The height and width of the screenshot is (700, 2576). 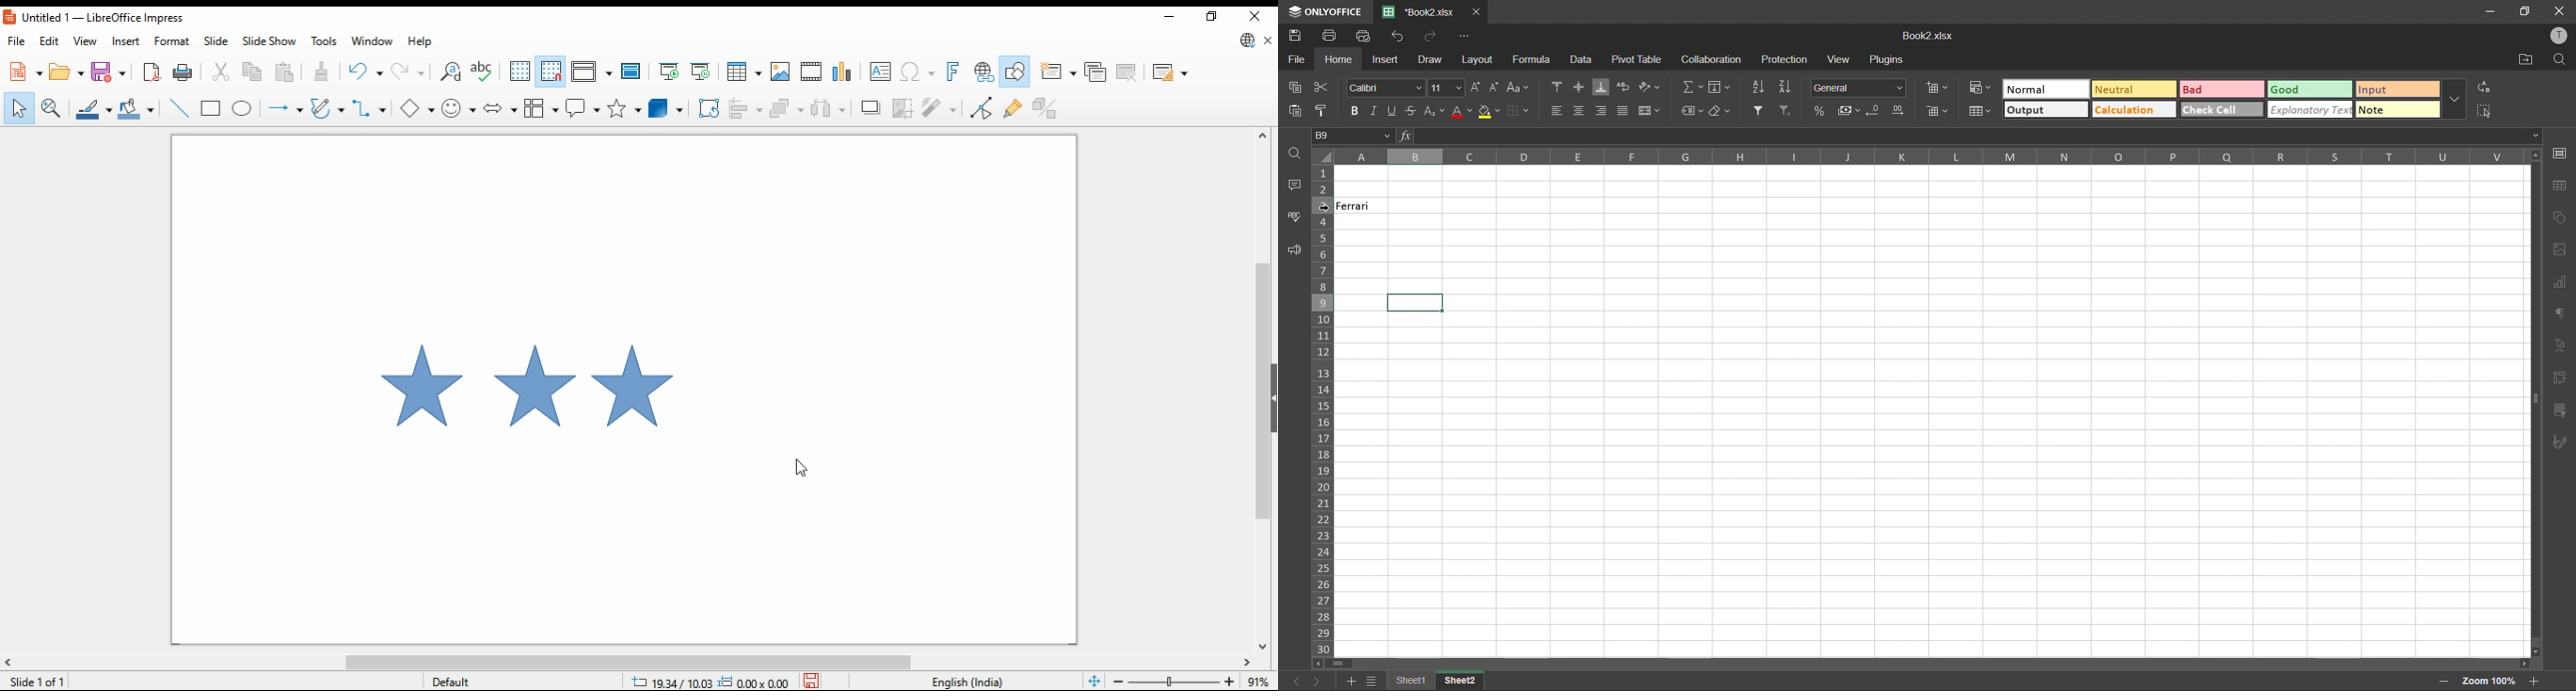 I want to click on default, so click(x=473, y=680).